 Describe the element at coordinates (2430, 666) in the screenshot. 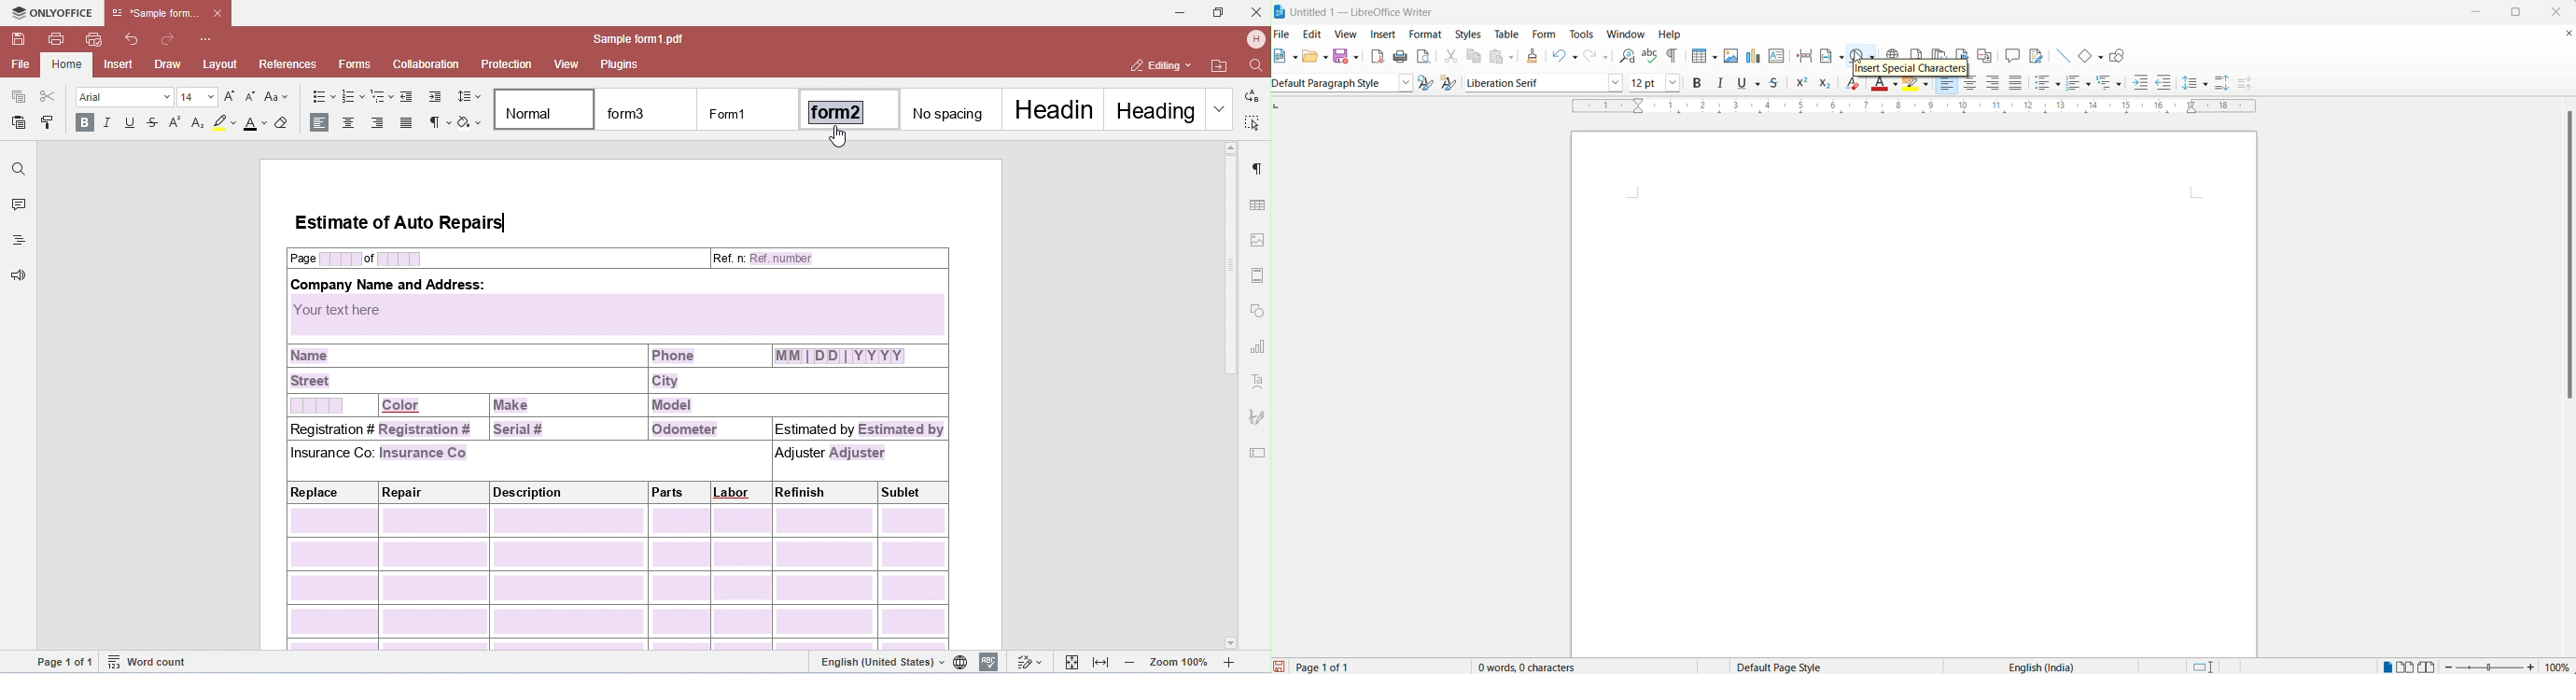

I see `book view` at that location.